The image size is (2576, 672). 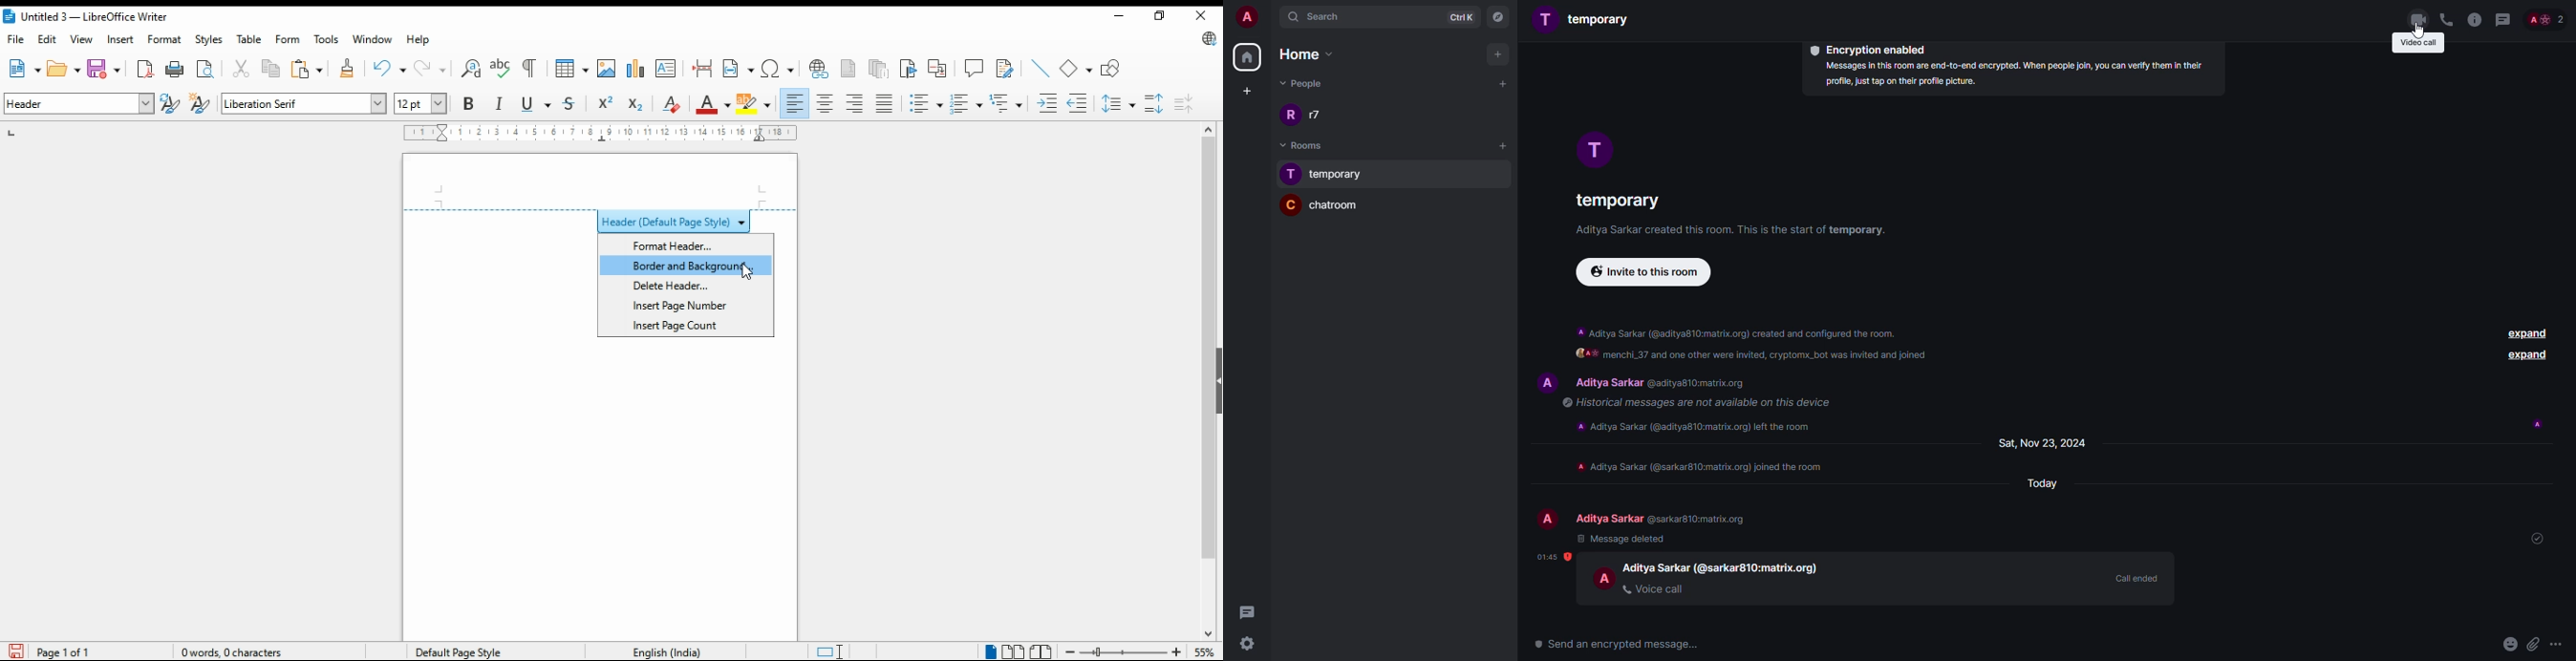 I want to click on open, so click(x=64, y=68).